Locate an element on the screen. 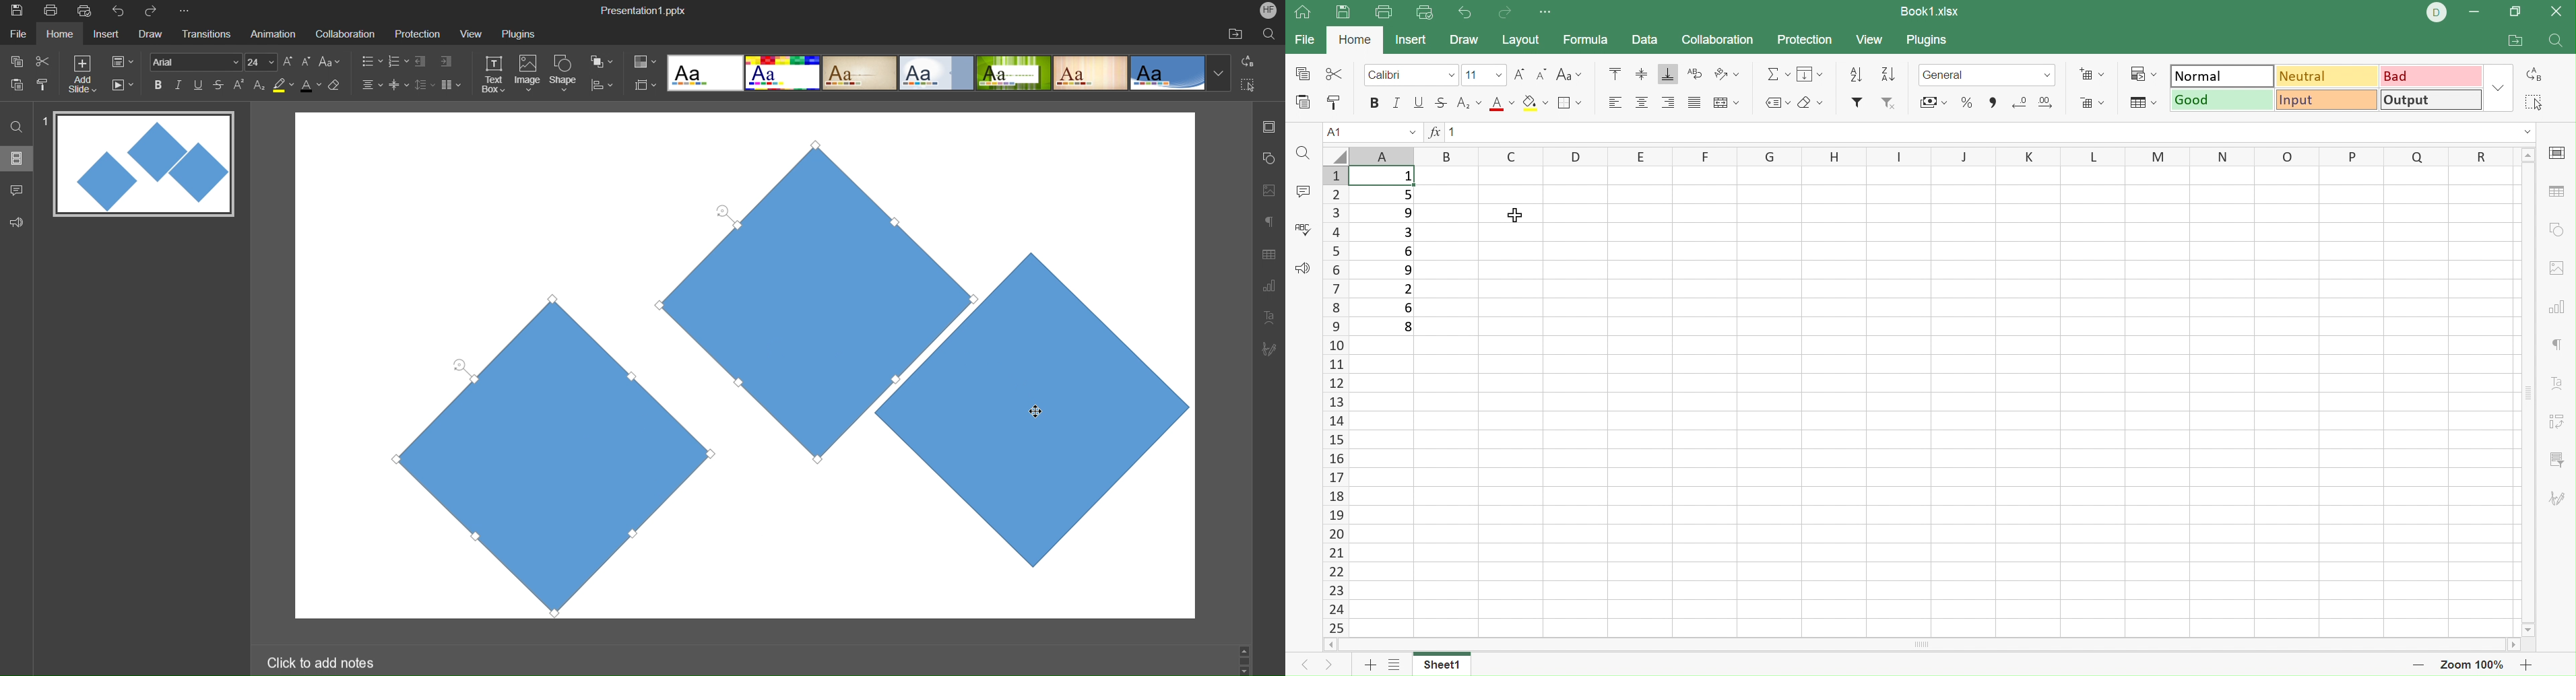 The width and height of the screenshot is (2576, 700). search is located at coordinates (1271, 33).